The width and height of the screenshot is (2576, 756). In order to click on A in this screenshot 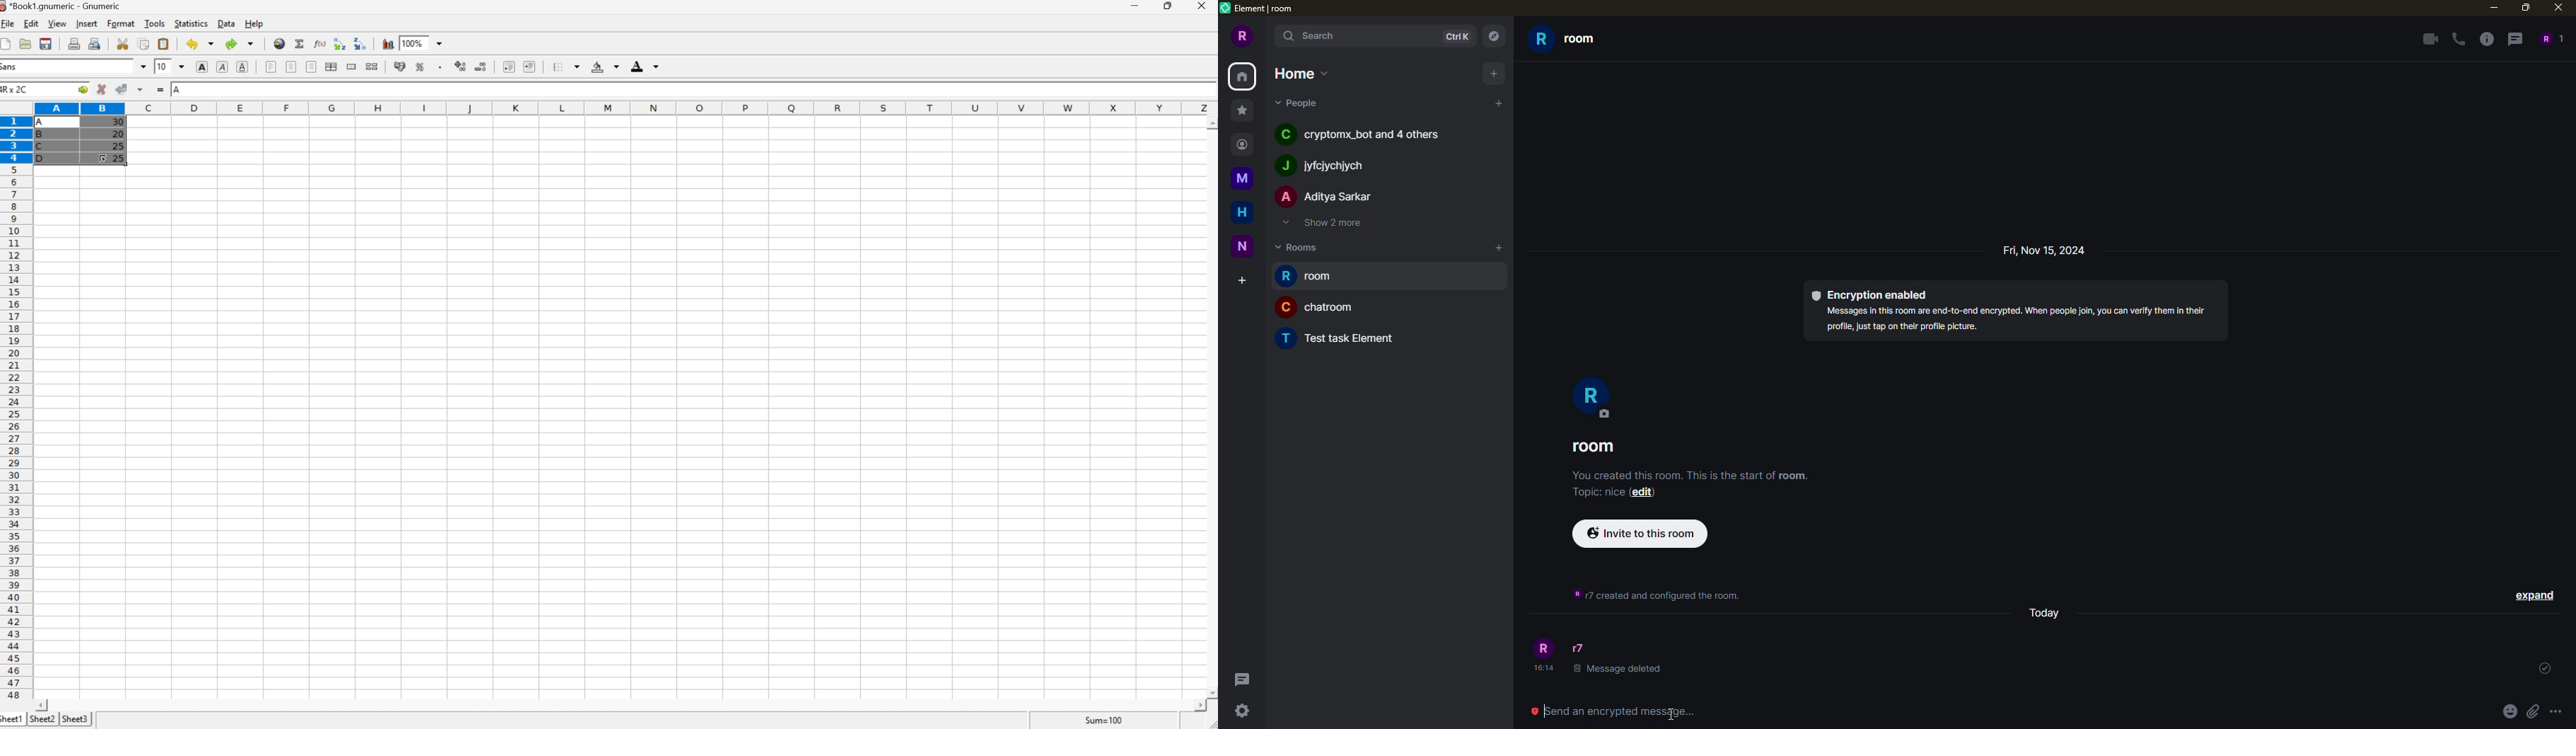, I will do `click(44, 120)`.